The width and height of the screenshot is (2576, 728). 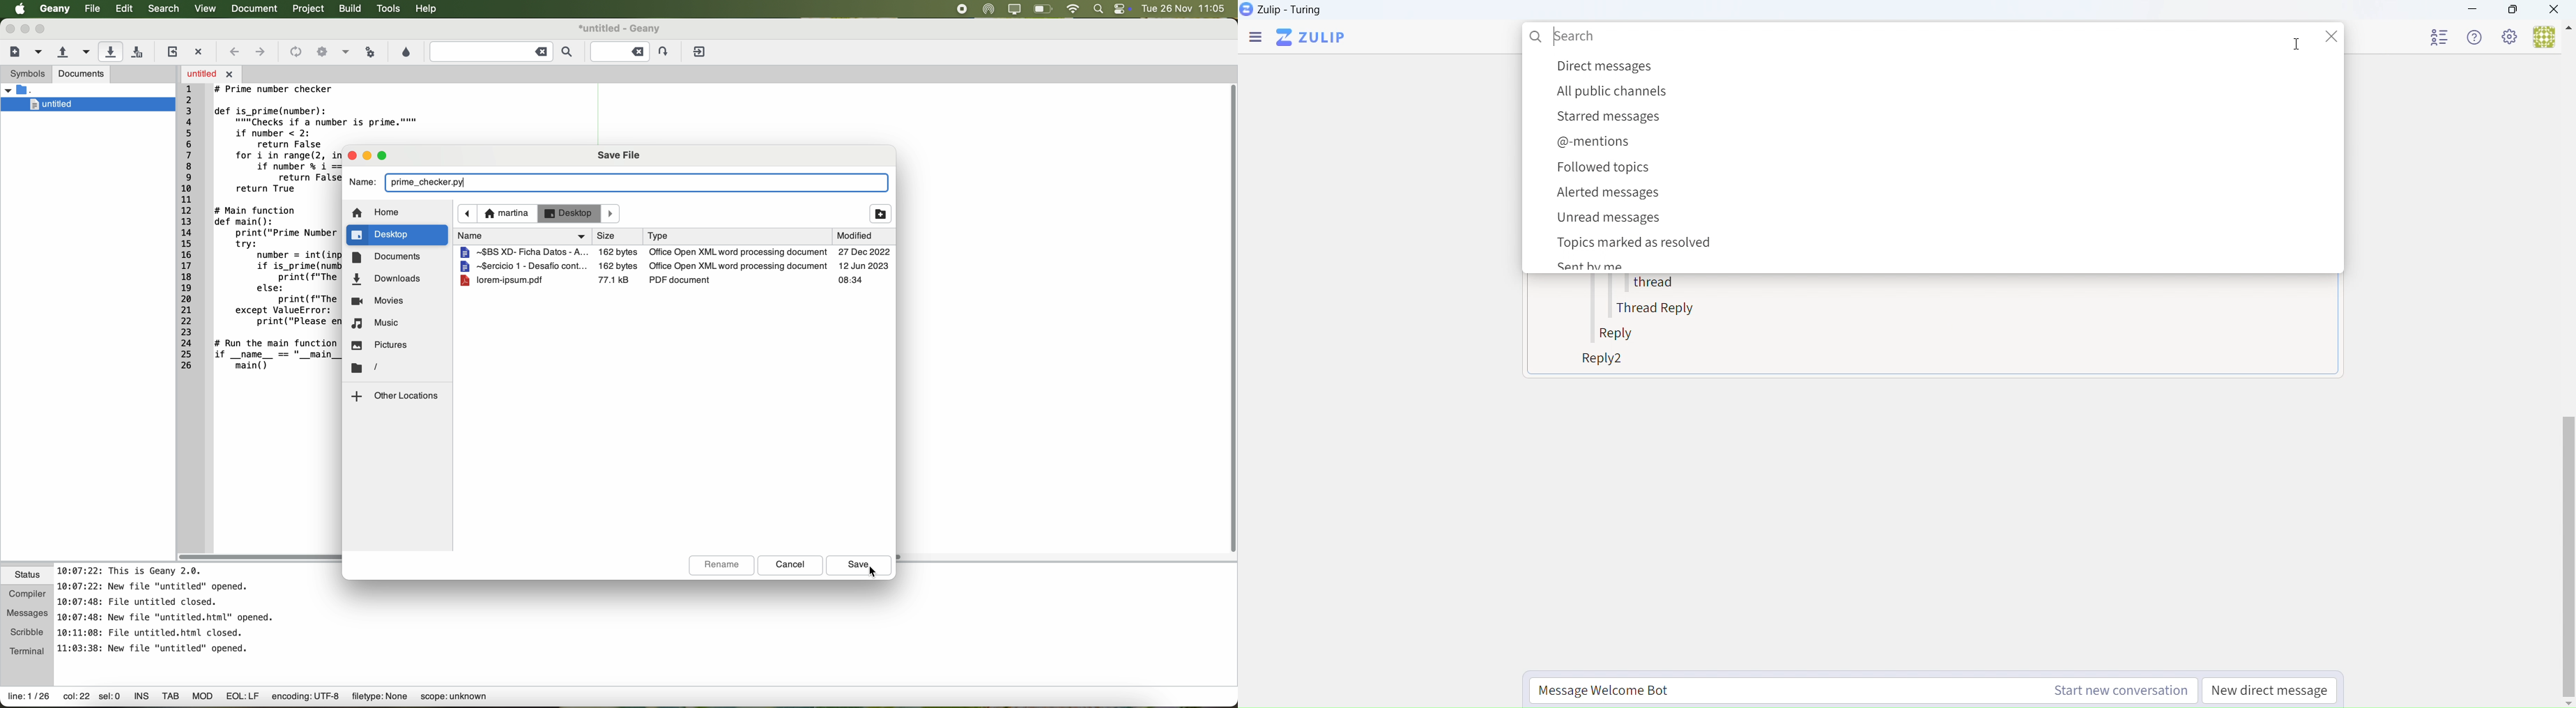 I want to click on Search, so click(x=1908, y=35).